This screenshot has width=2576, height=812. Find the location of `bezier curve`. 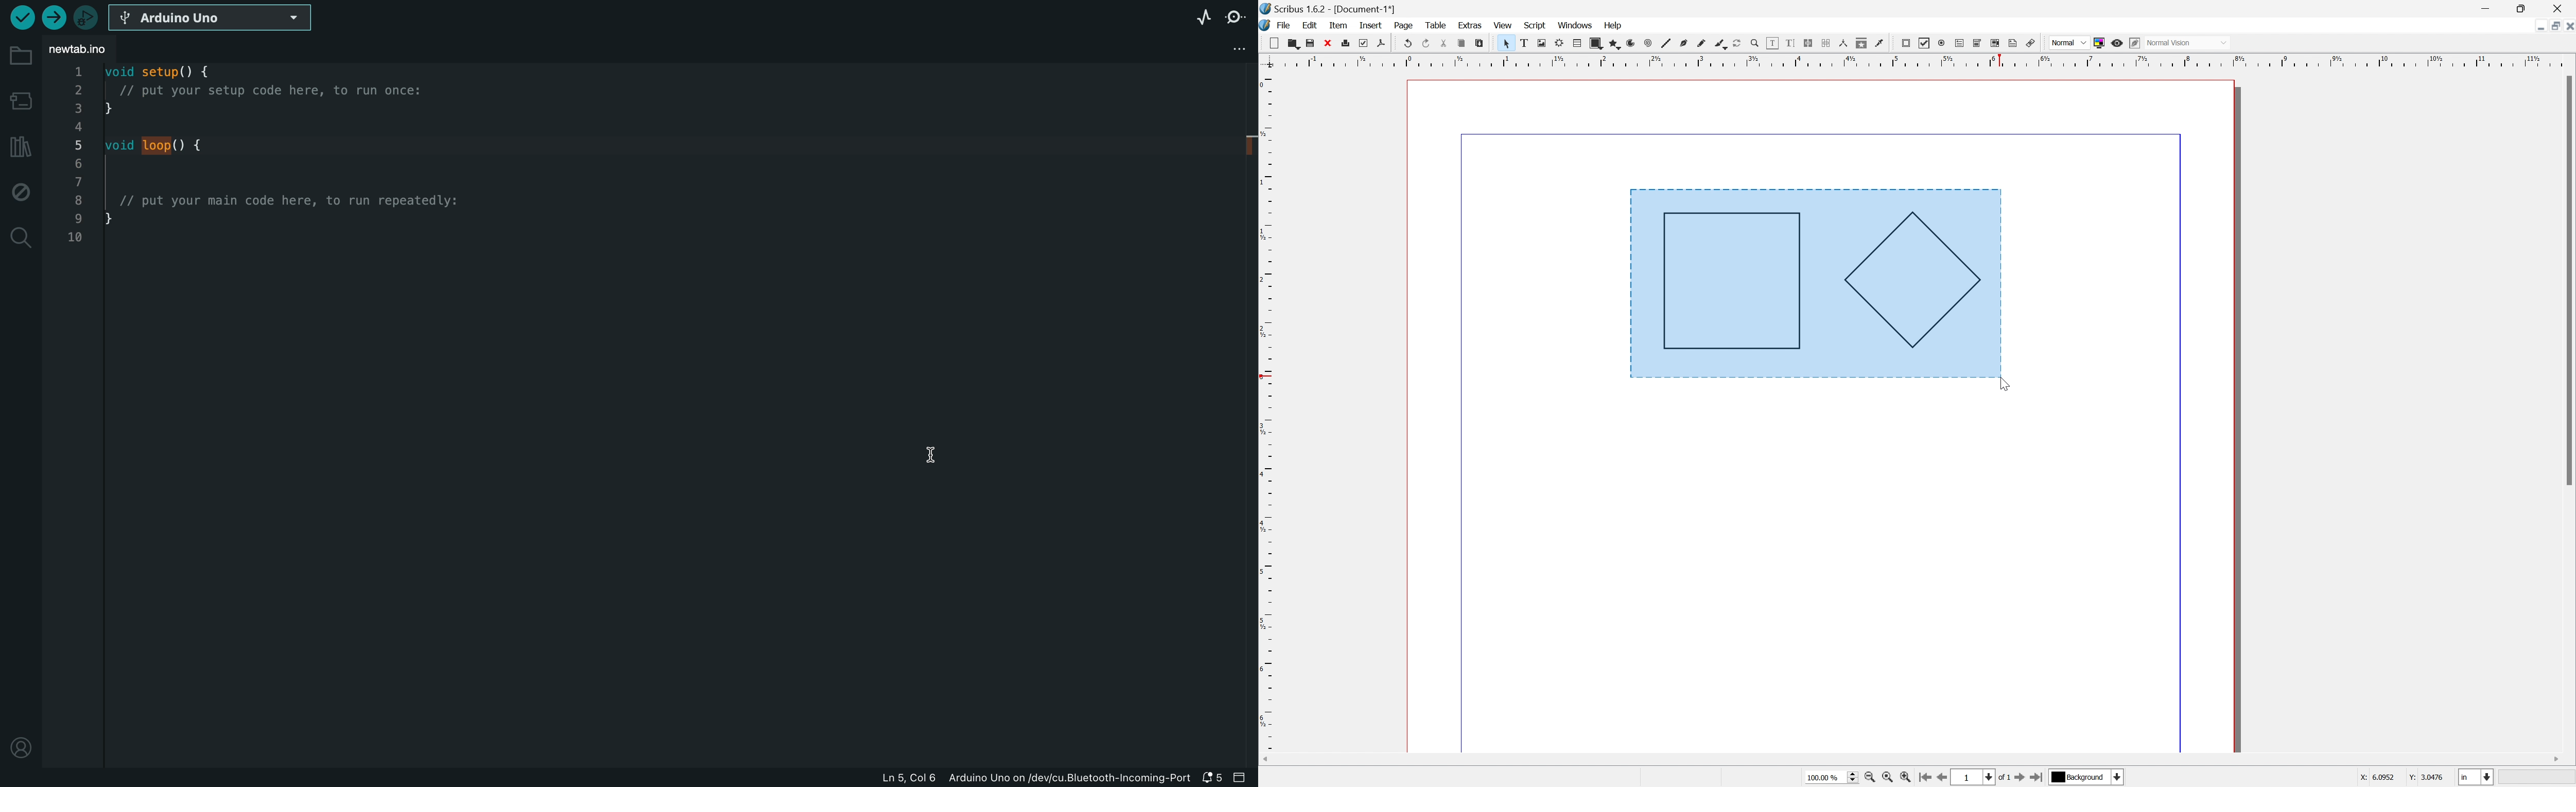

bezier curve is located at coordinates (1681, 44).